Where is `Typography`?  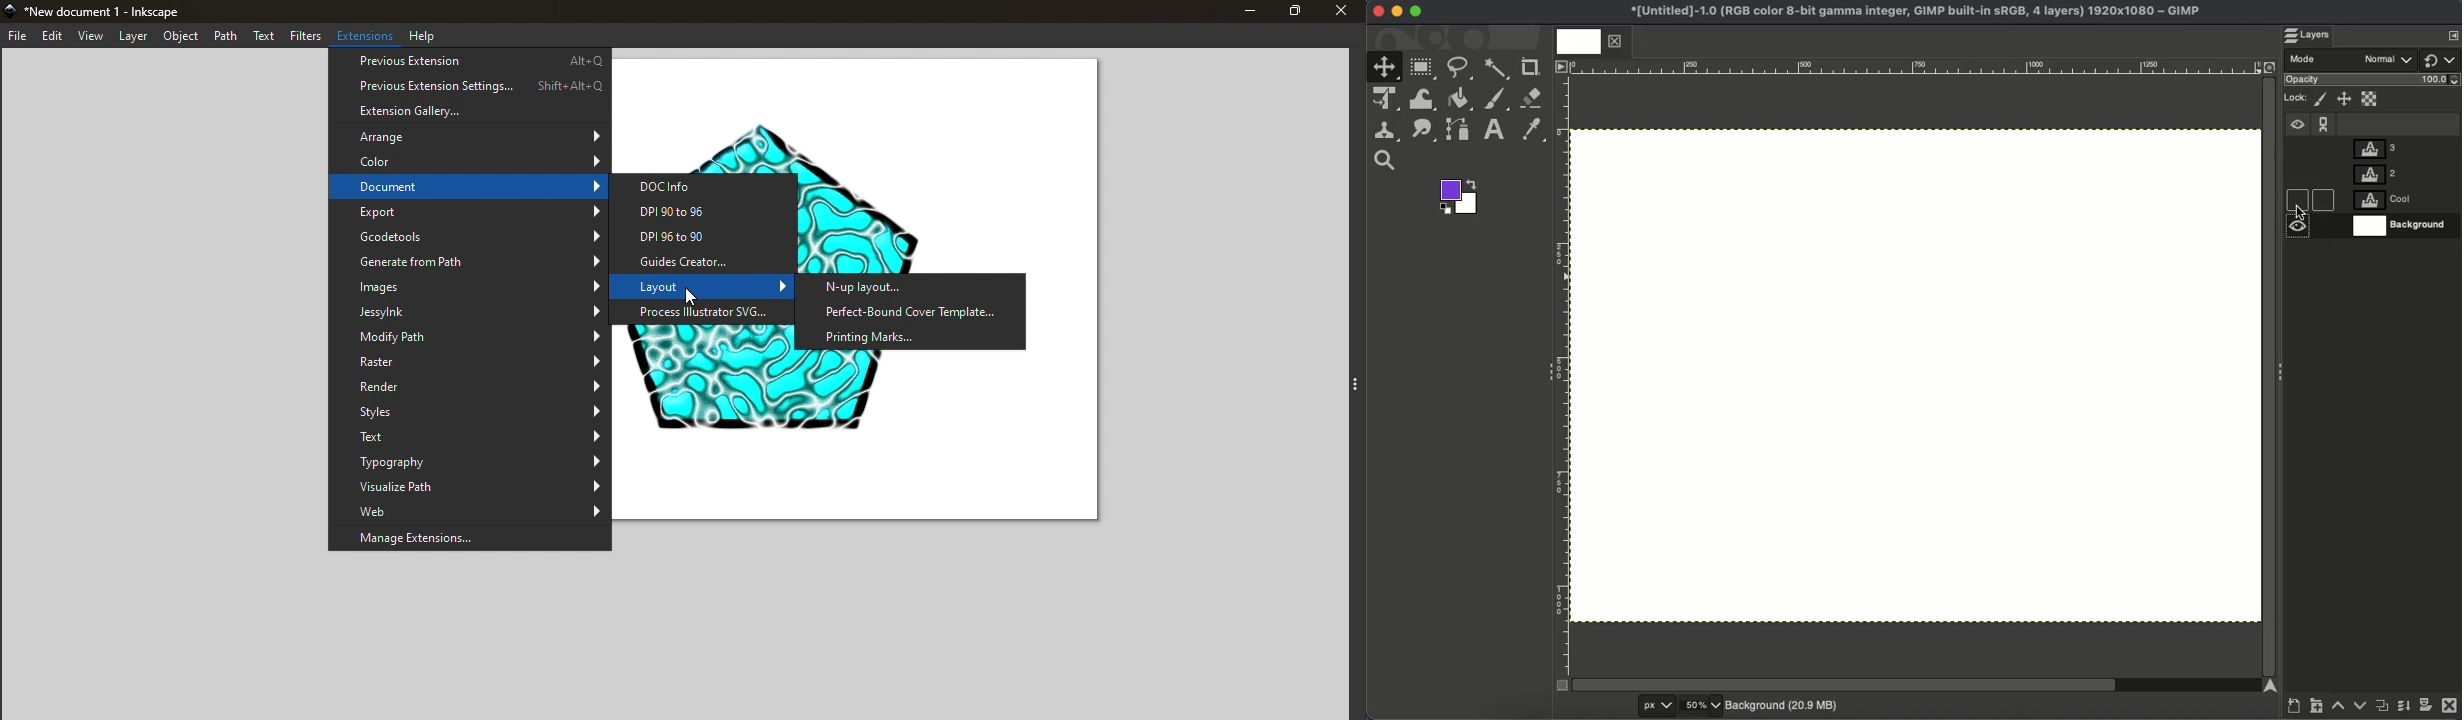
Typography is located at coordinates (471, 462).